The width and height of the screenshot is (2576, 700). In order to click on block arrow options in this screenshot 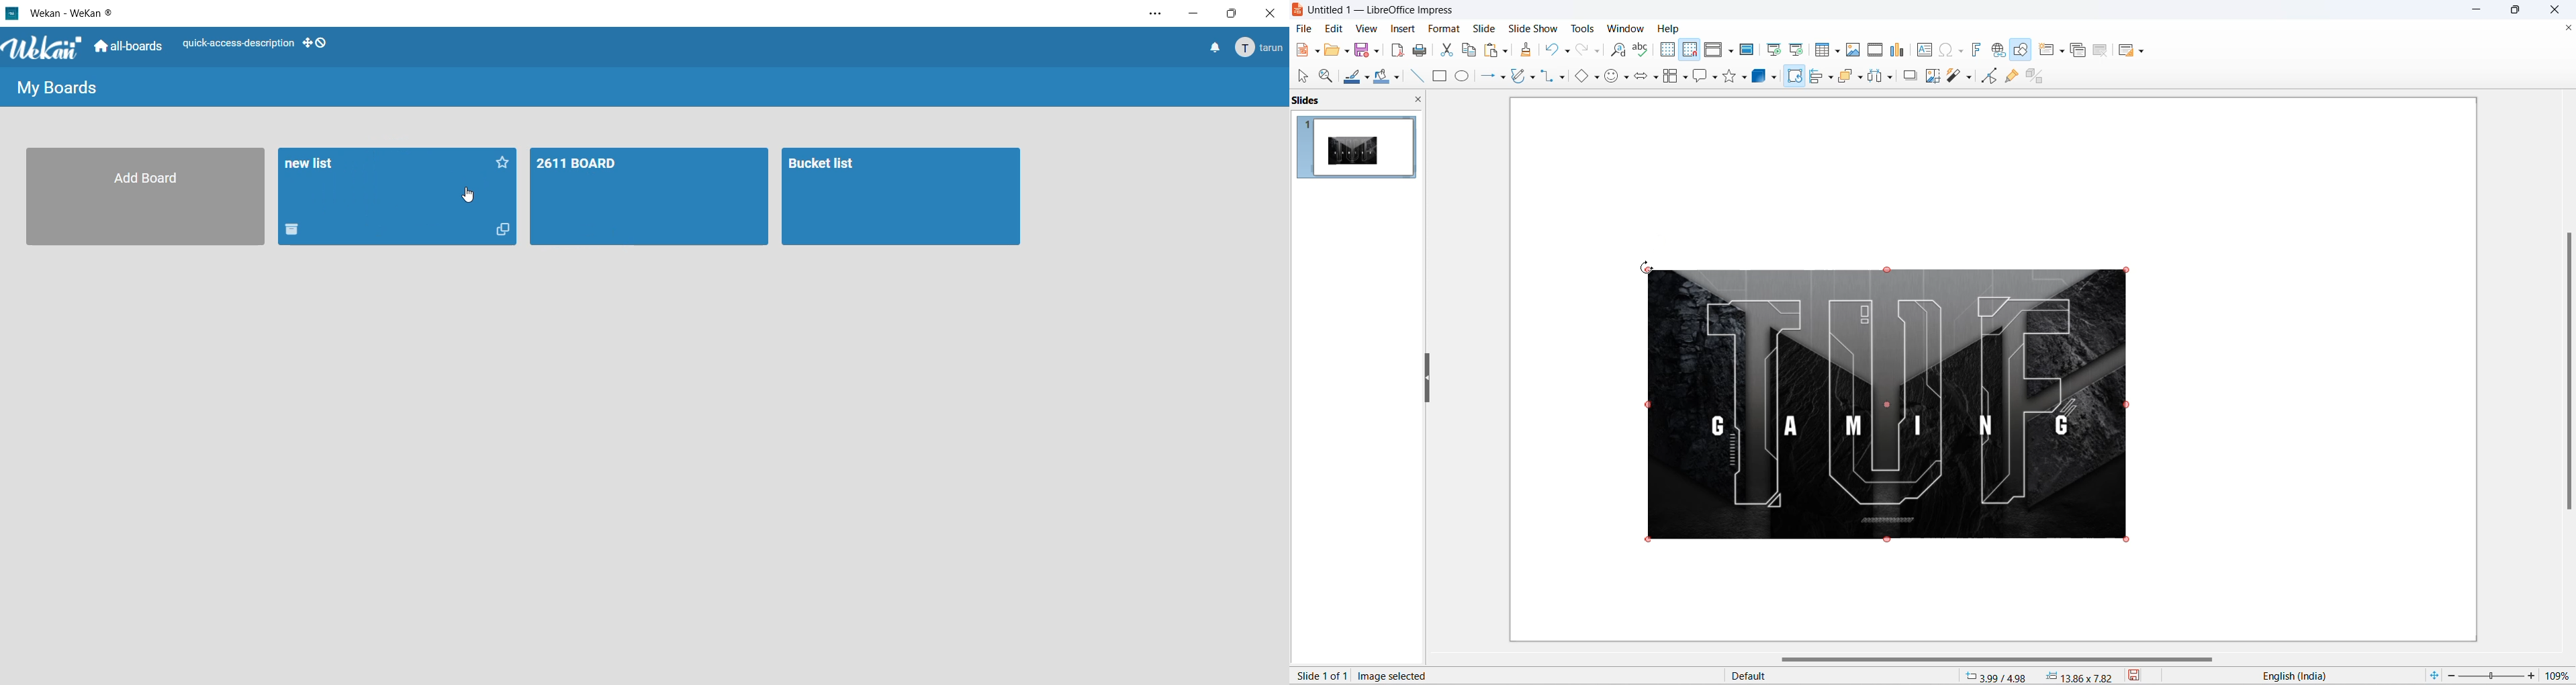, I will do `click(1656, 78)`.